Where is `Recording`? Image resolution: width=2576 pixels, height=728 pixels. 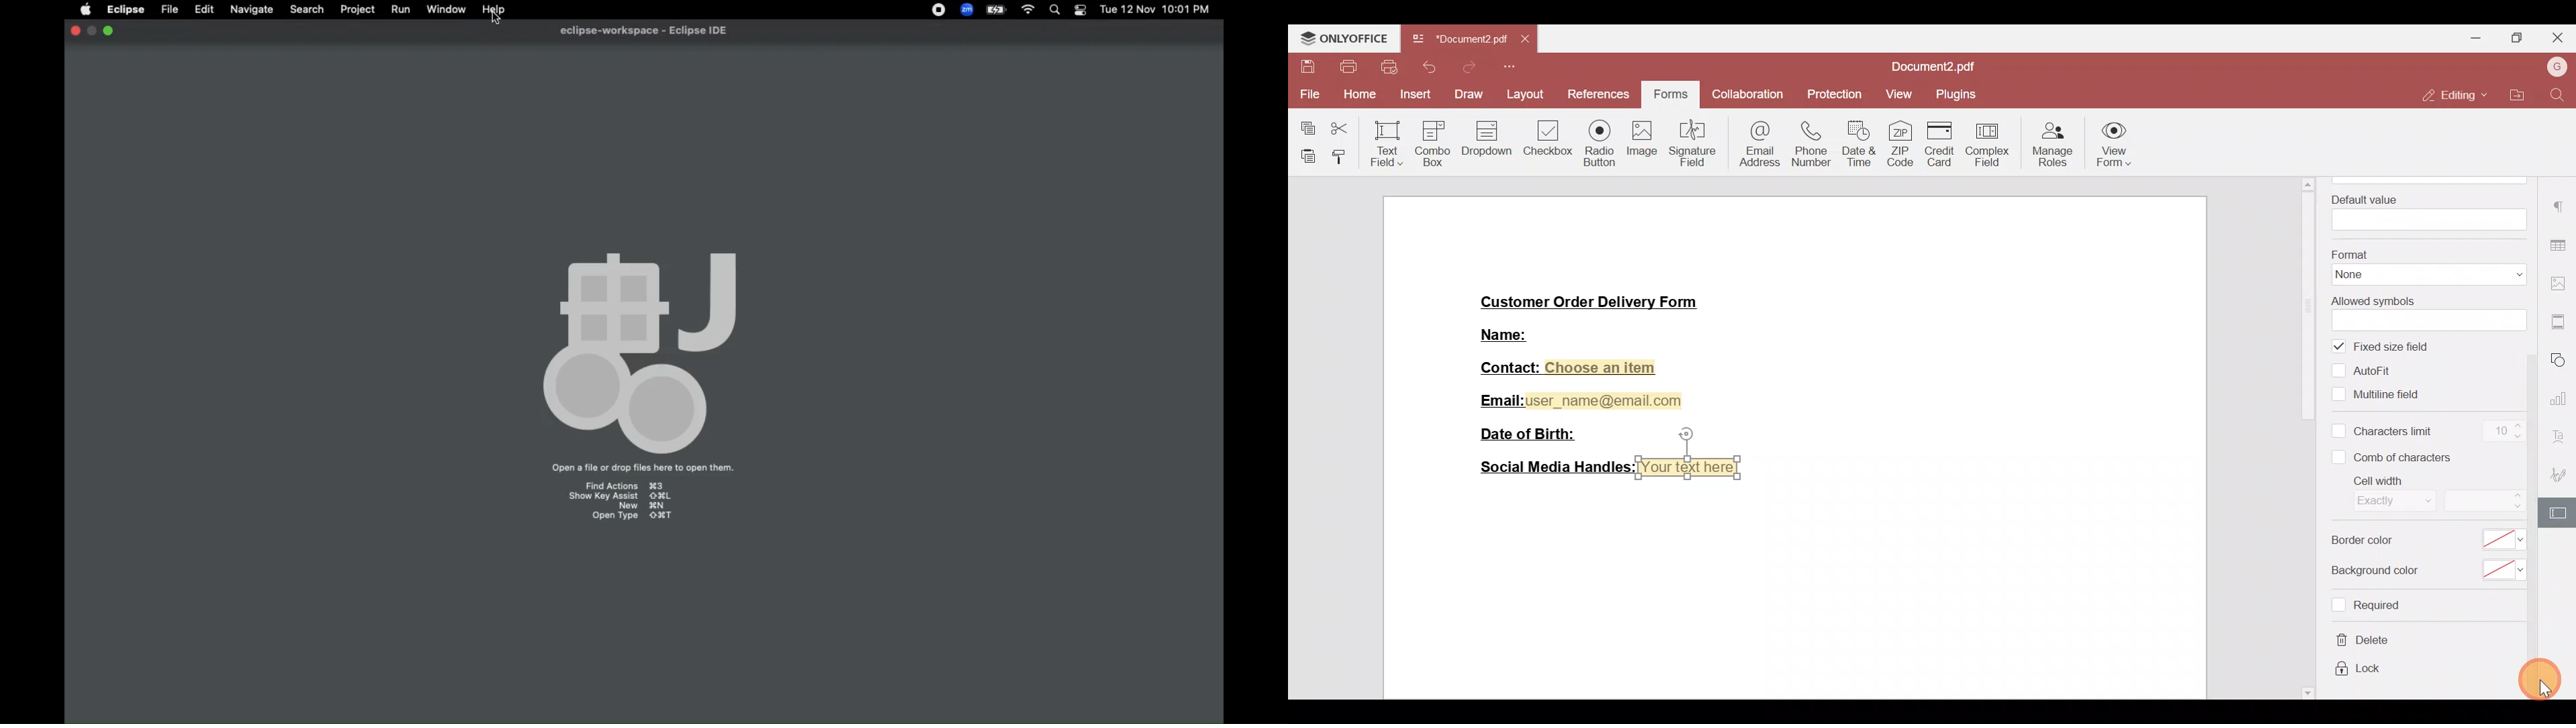 Recording is located at coordinates (938, 10).